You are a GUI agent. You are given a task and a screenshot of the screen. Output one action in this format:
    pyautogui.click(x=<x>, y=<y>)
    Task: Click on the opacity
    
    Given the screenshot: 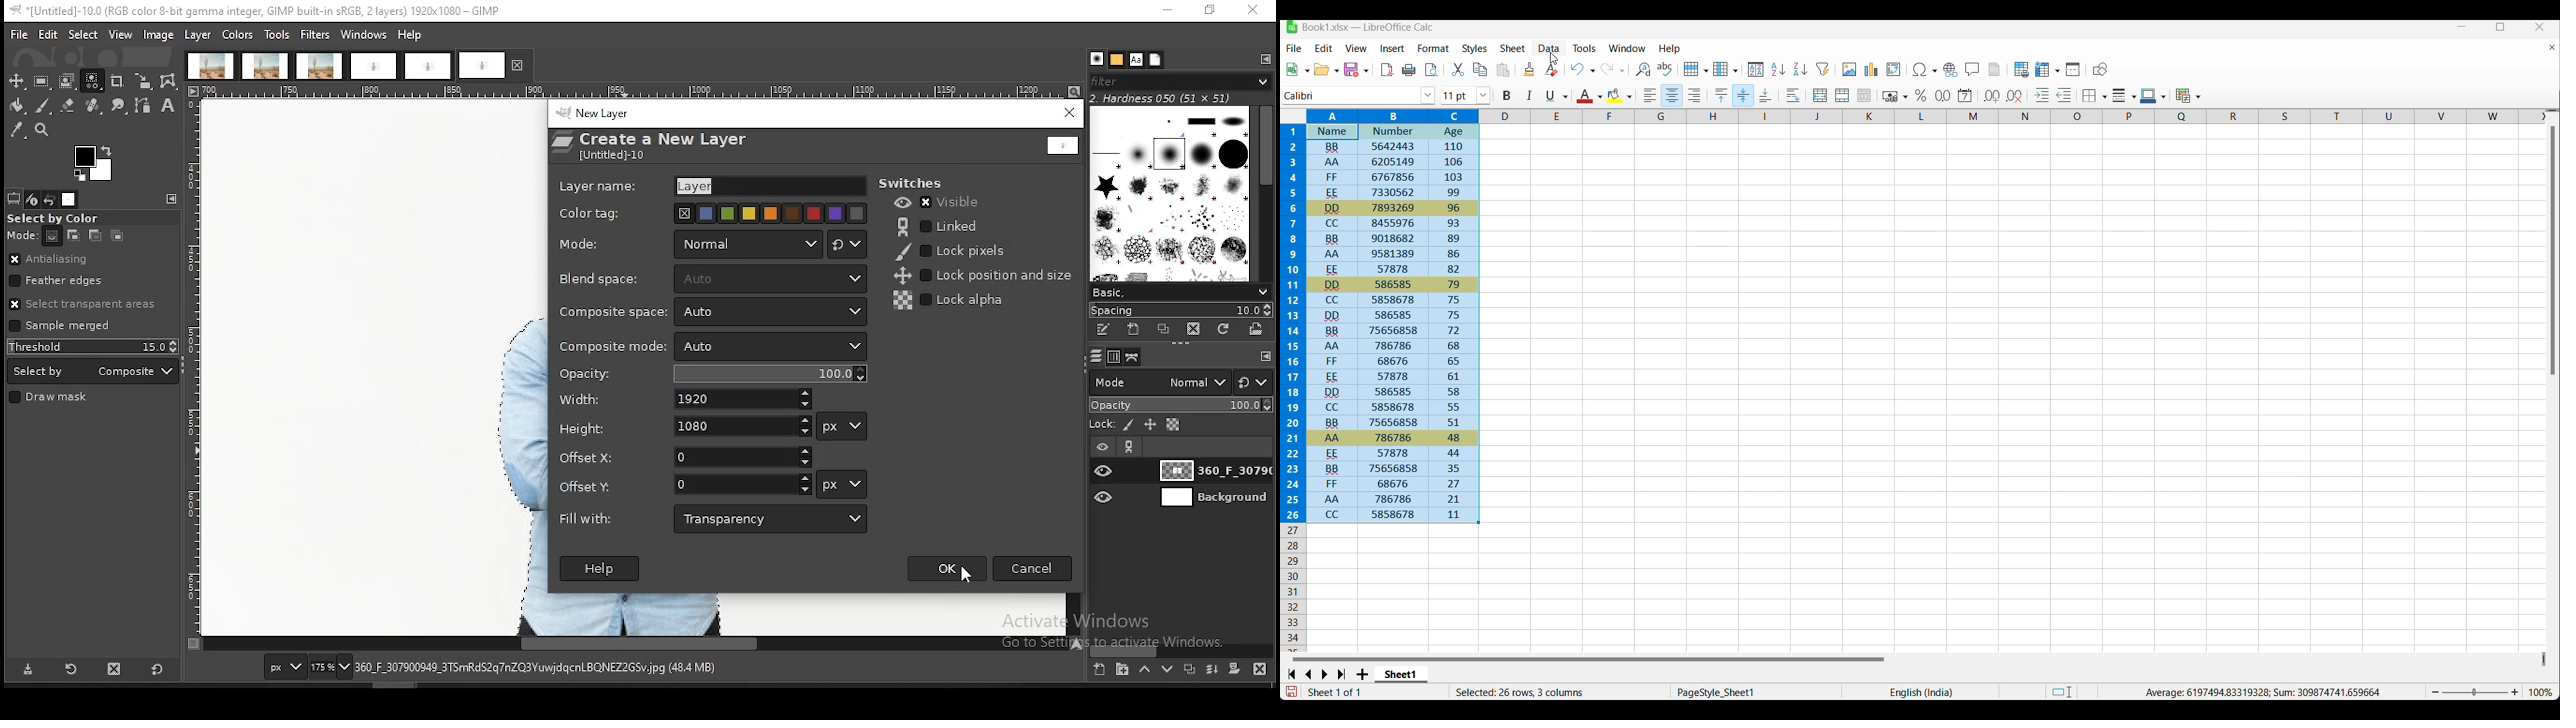 What is the action you would take?
    pyautogui.click(x=771, y=374)
    